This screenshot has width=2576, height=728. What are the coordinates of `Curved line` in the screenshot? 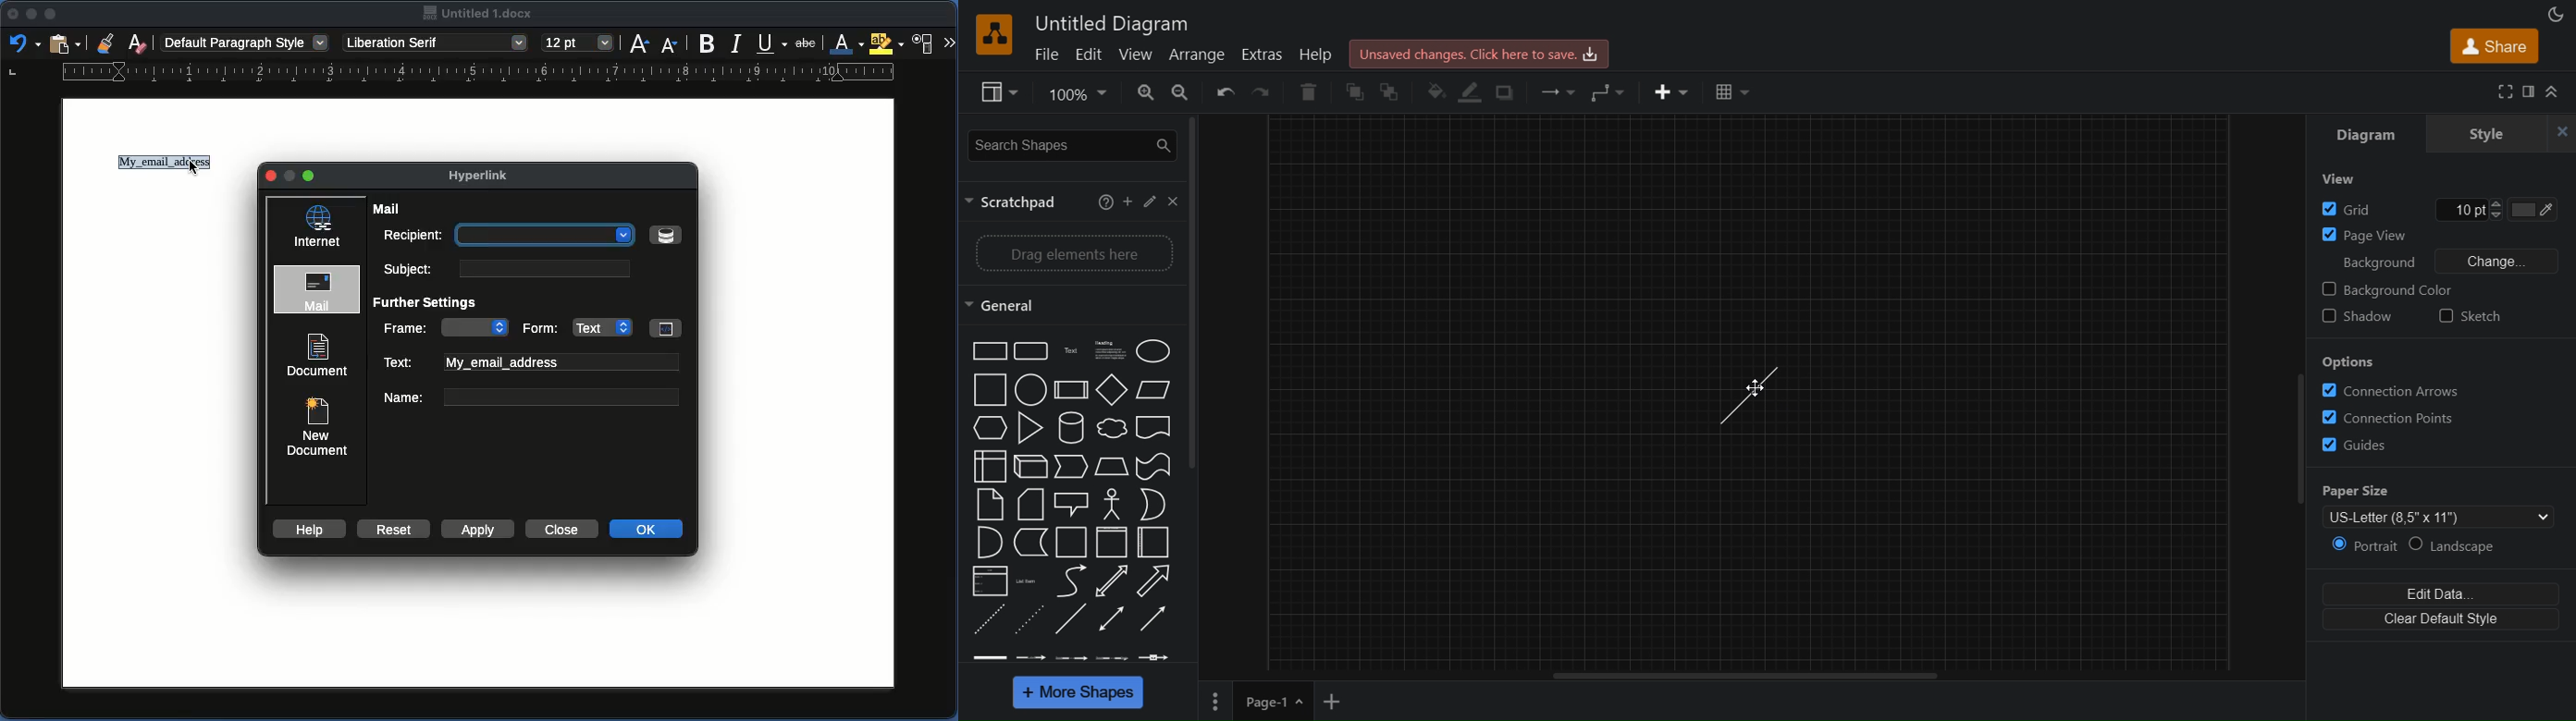 It's located at (1068, 580).